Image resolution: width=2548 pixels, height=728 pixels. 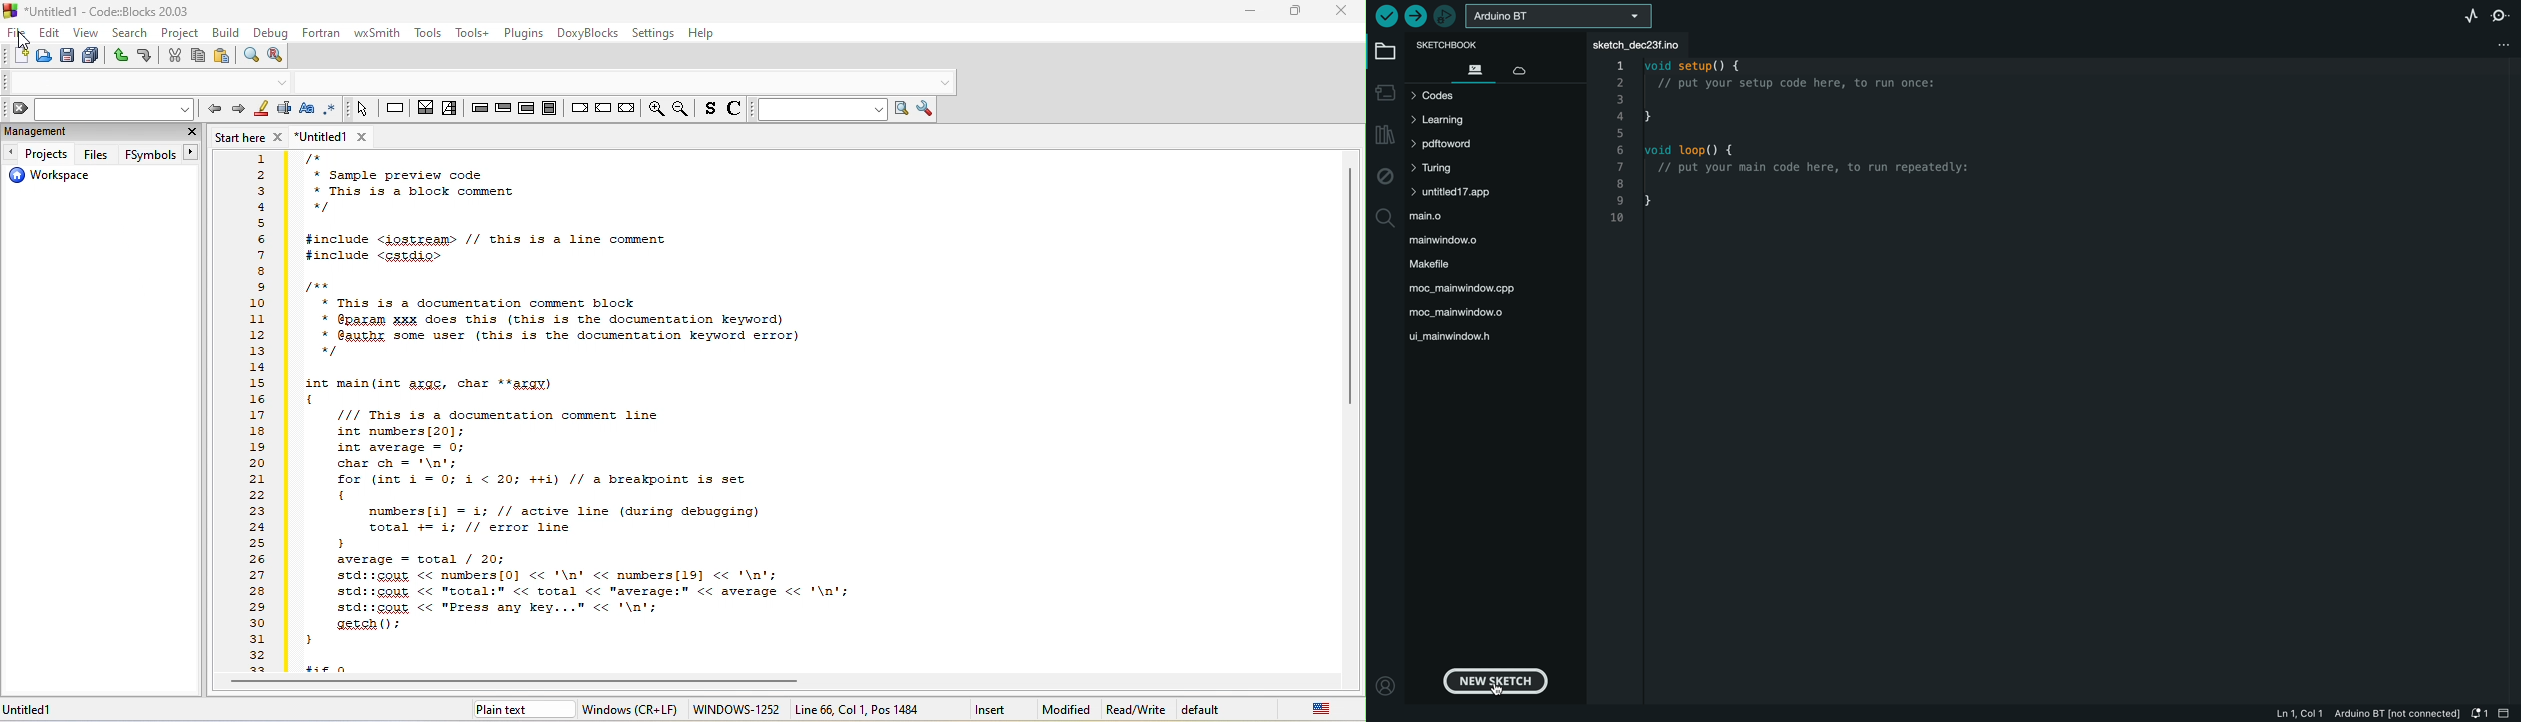 I want to click on project, so click(x=182, y=34).